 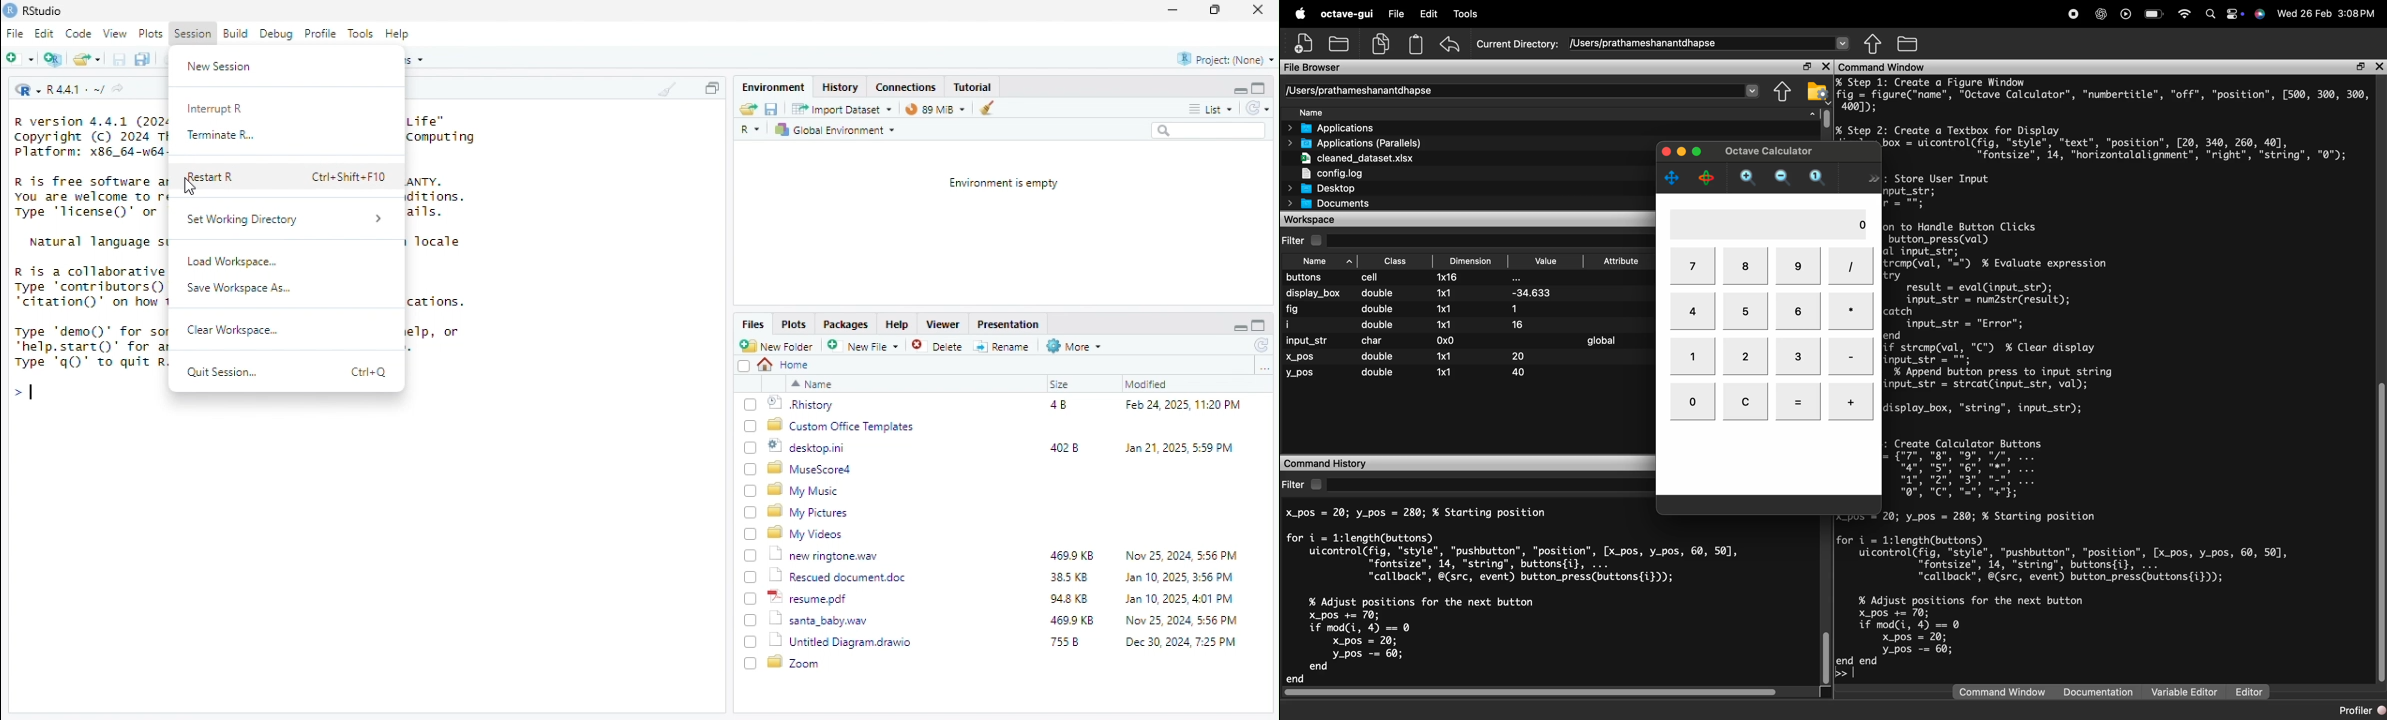 What do you see at coordinates (219, 110) in the screenshot?
I see `Interrupt R` at bounding box center [219, 110].